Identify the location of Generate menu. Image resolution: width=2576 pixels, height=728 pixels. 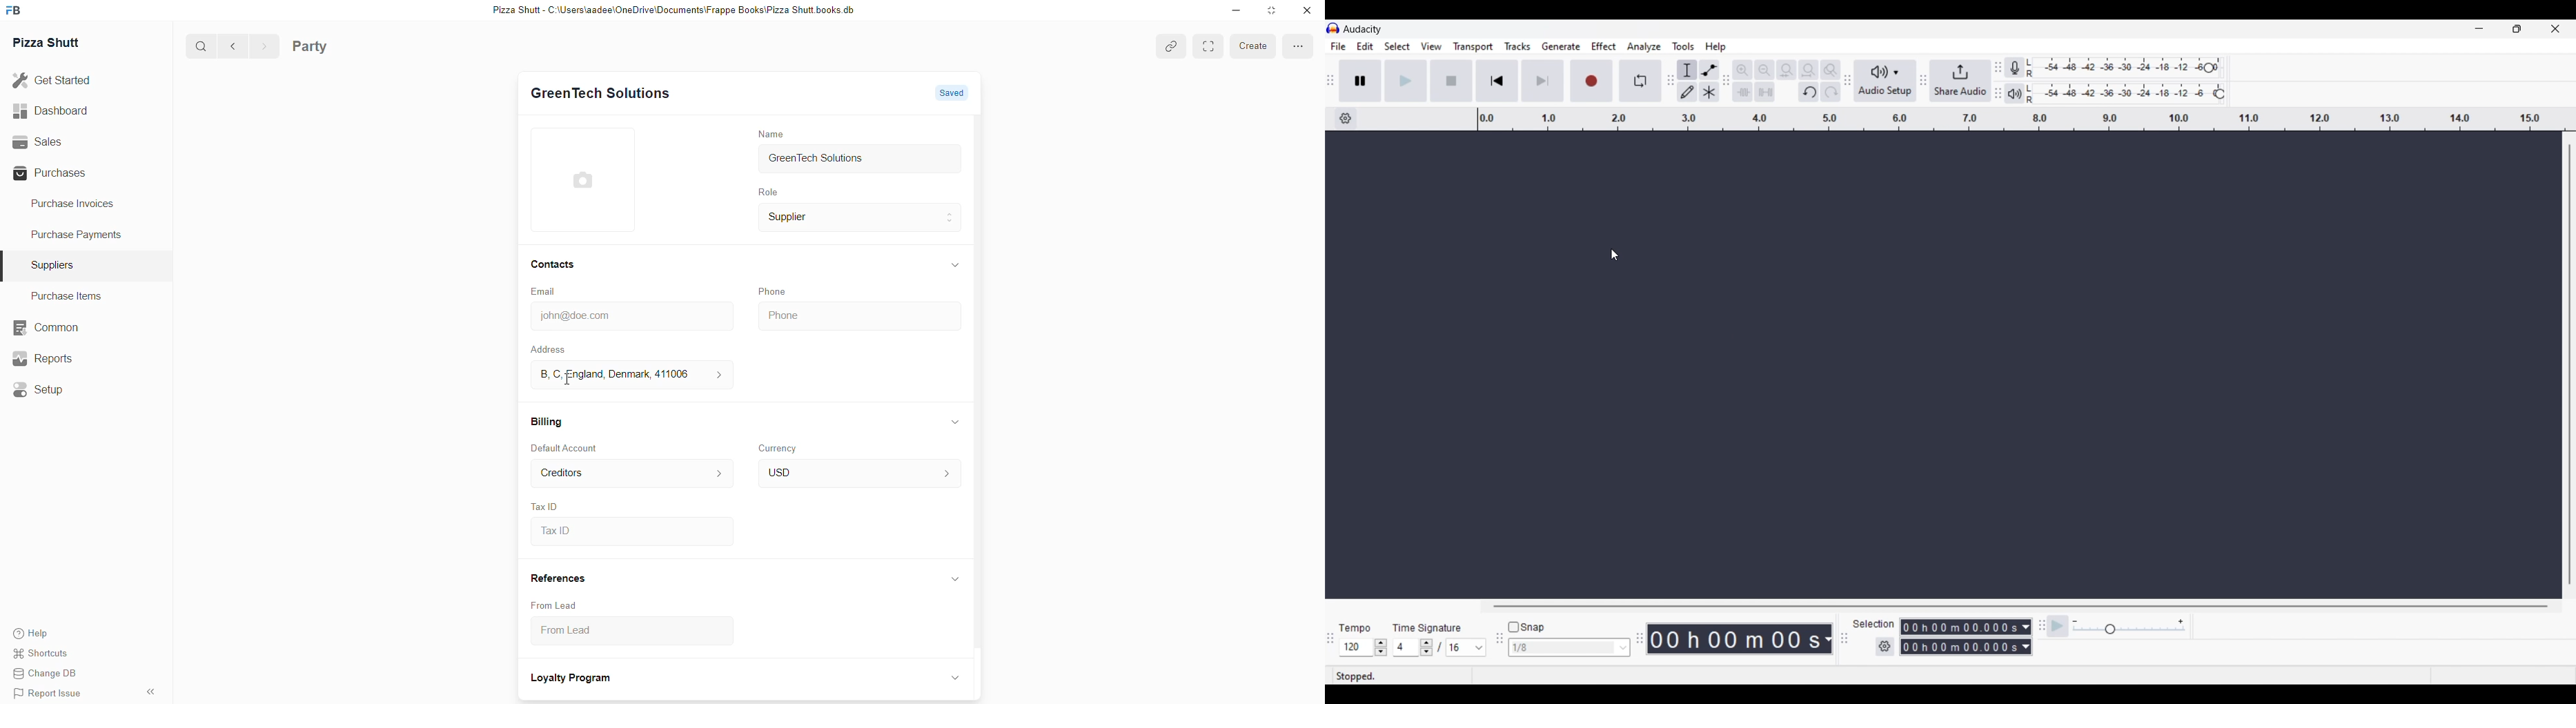
(1561, 46).